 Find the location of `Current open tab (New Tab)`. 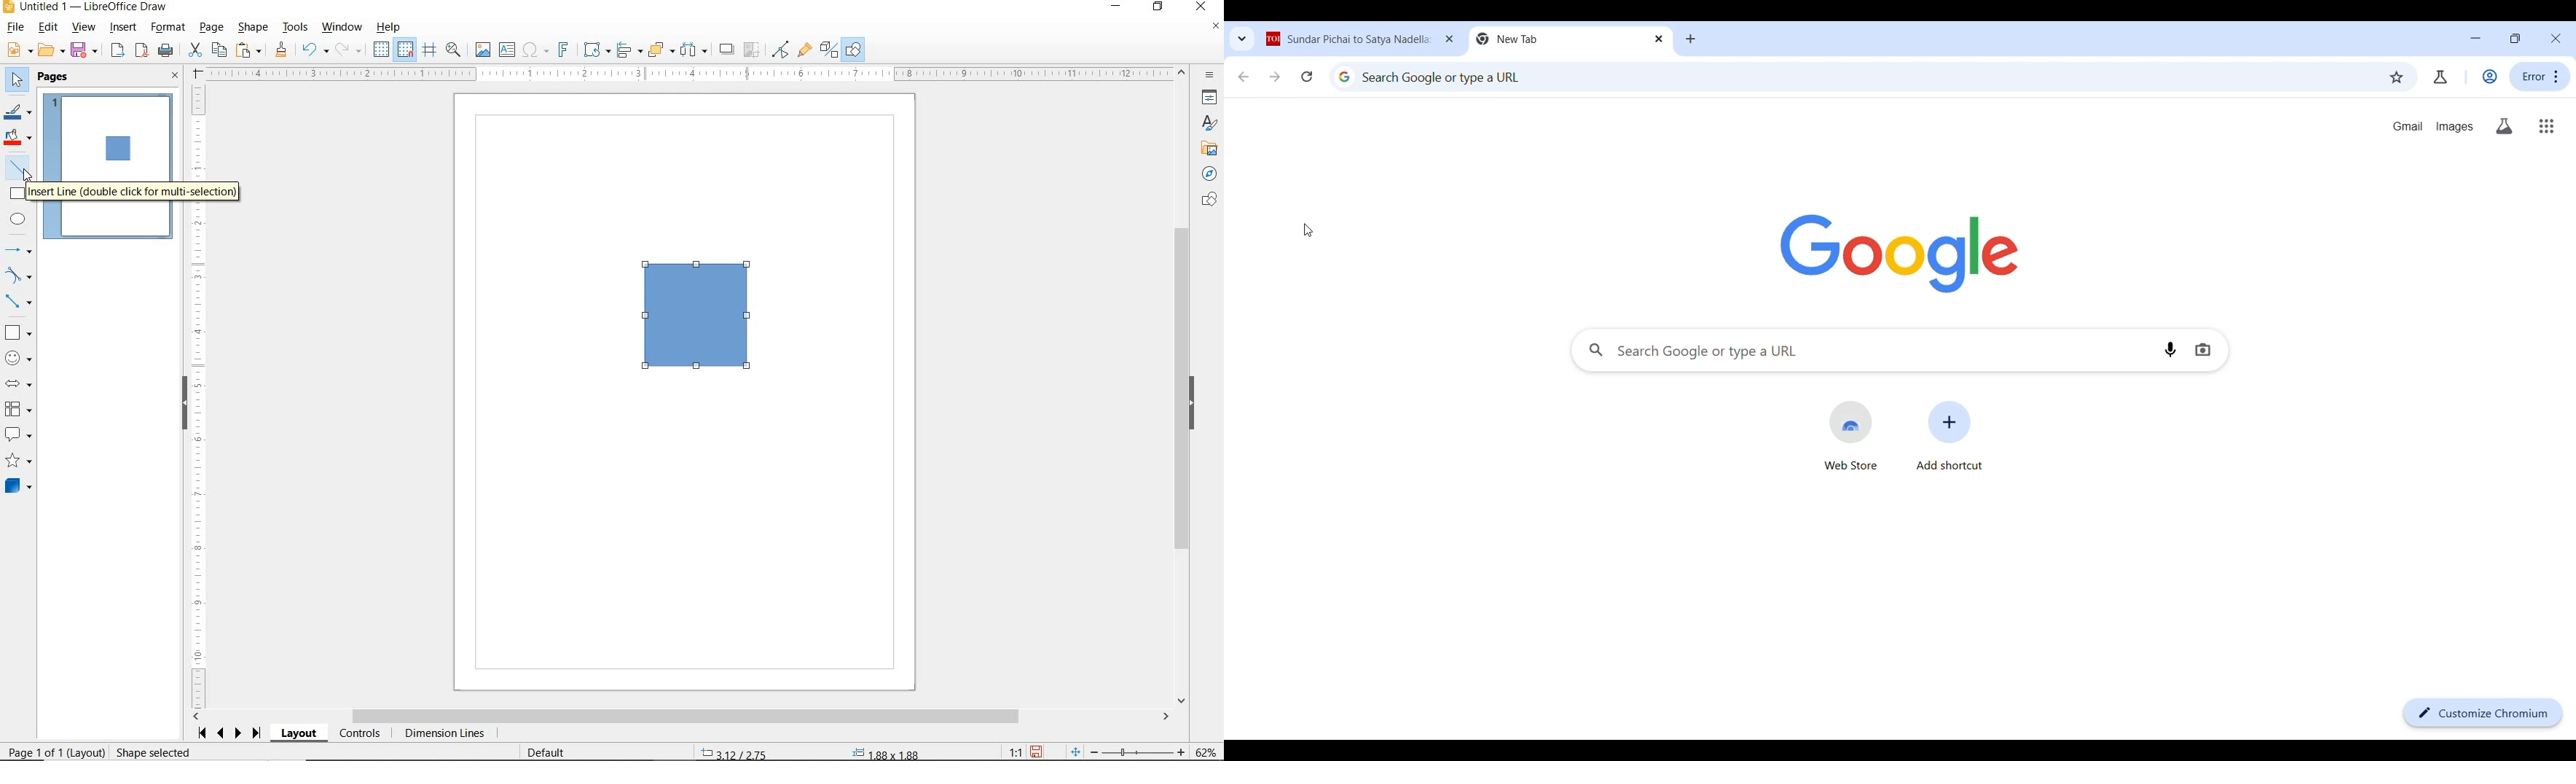

Current open tab (New Tab) is located at coordinates (1561, 37).